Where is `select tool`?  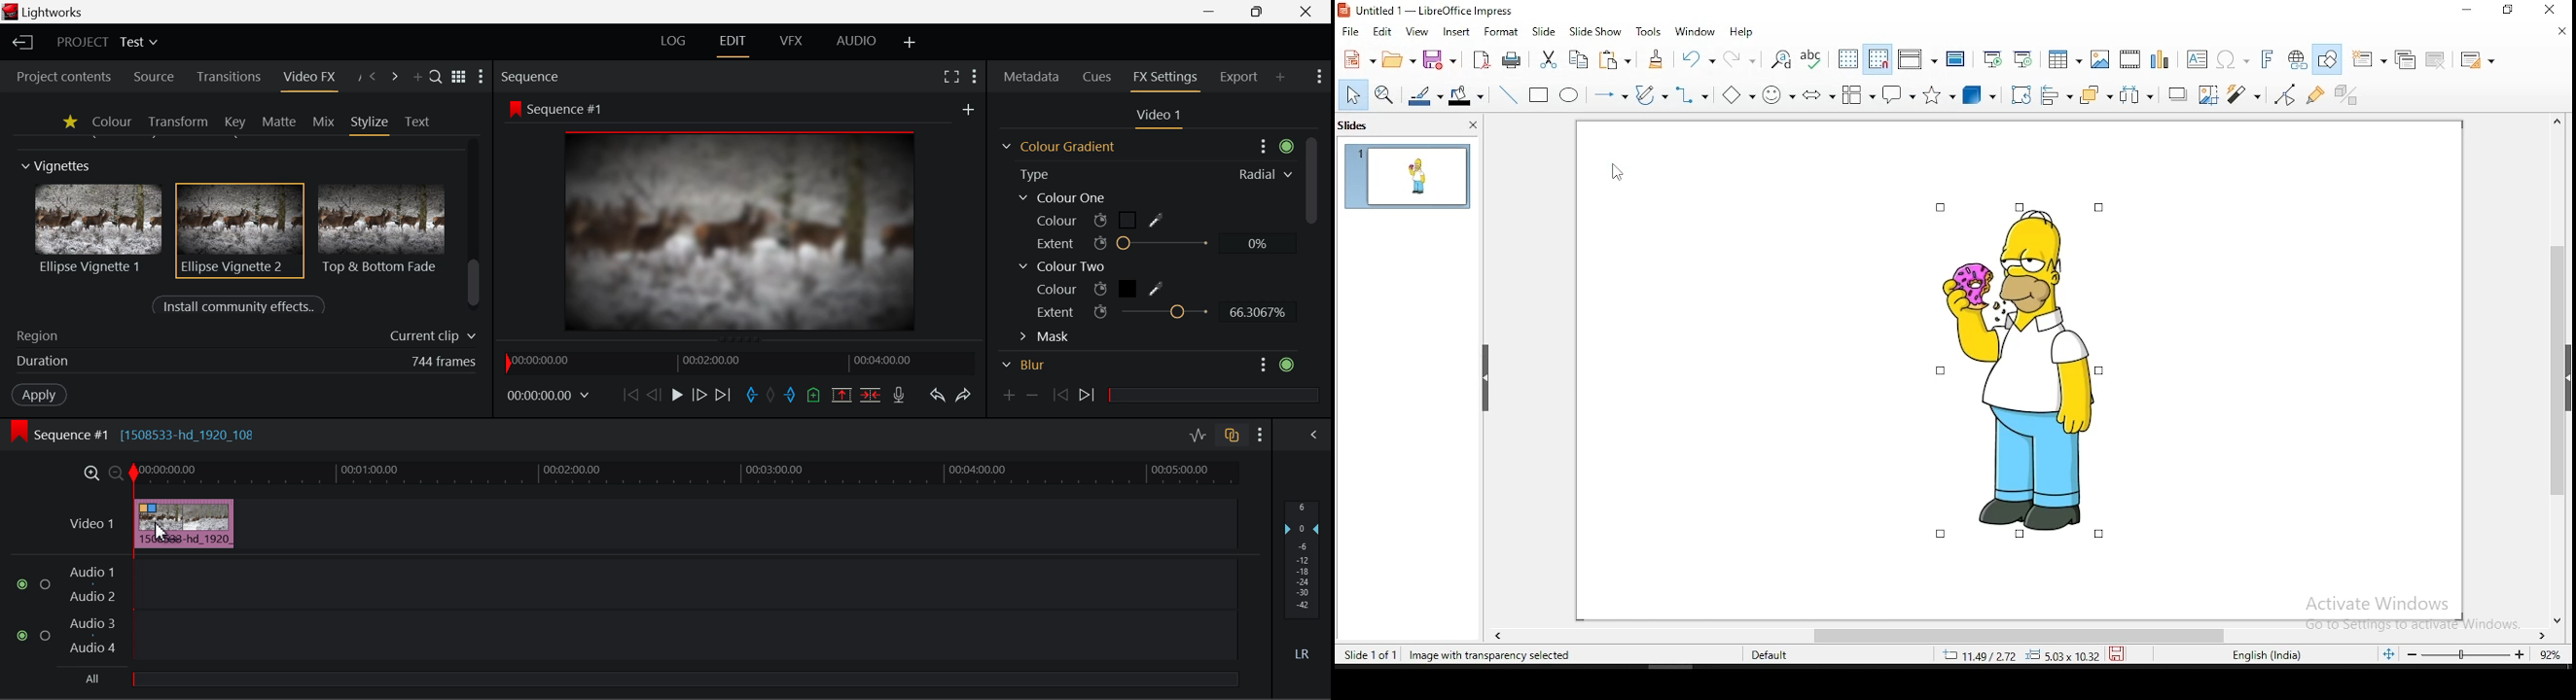
select tool is located at coordinates (1353, 96).